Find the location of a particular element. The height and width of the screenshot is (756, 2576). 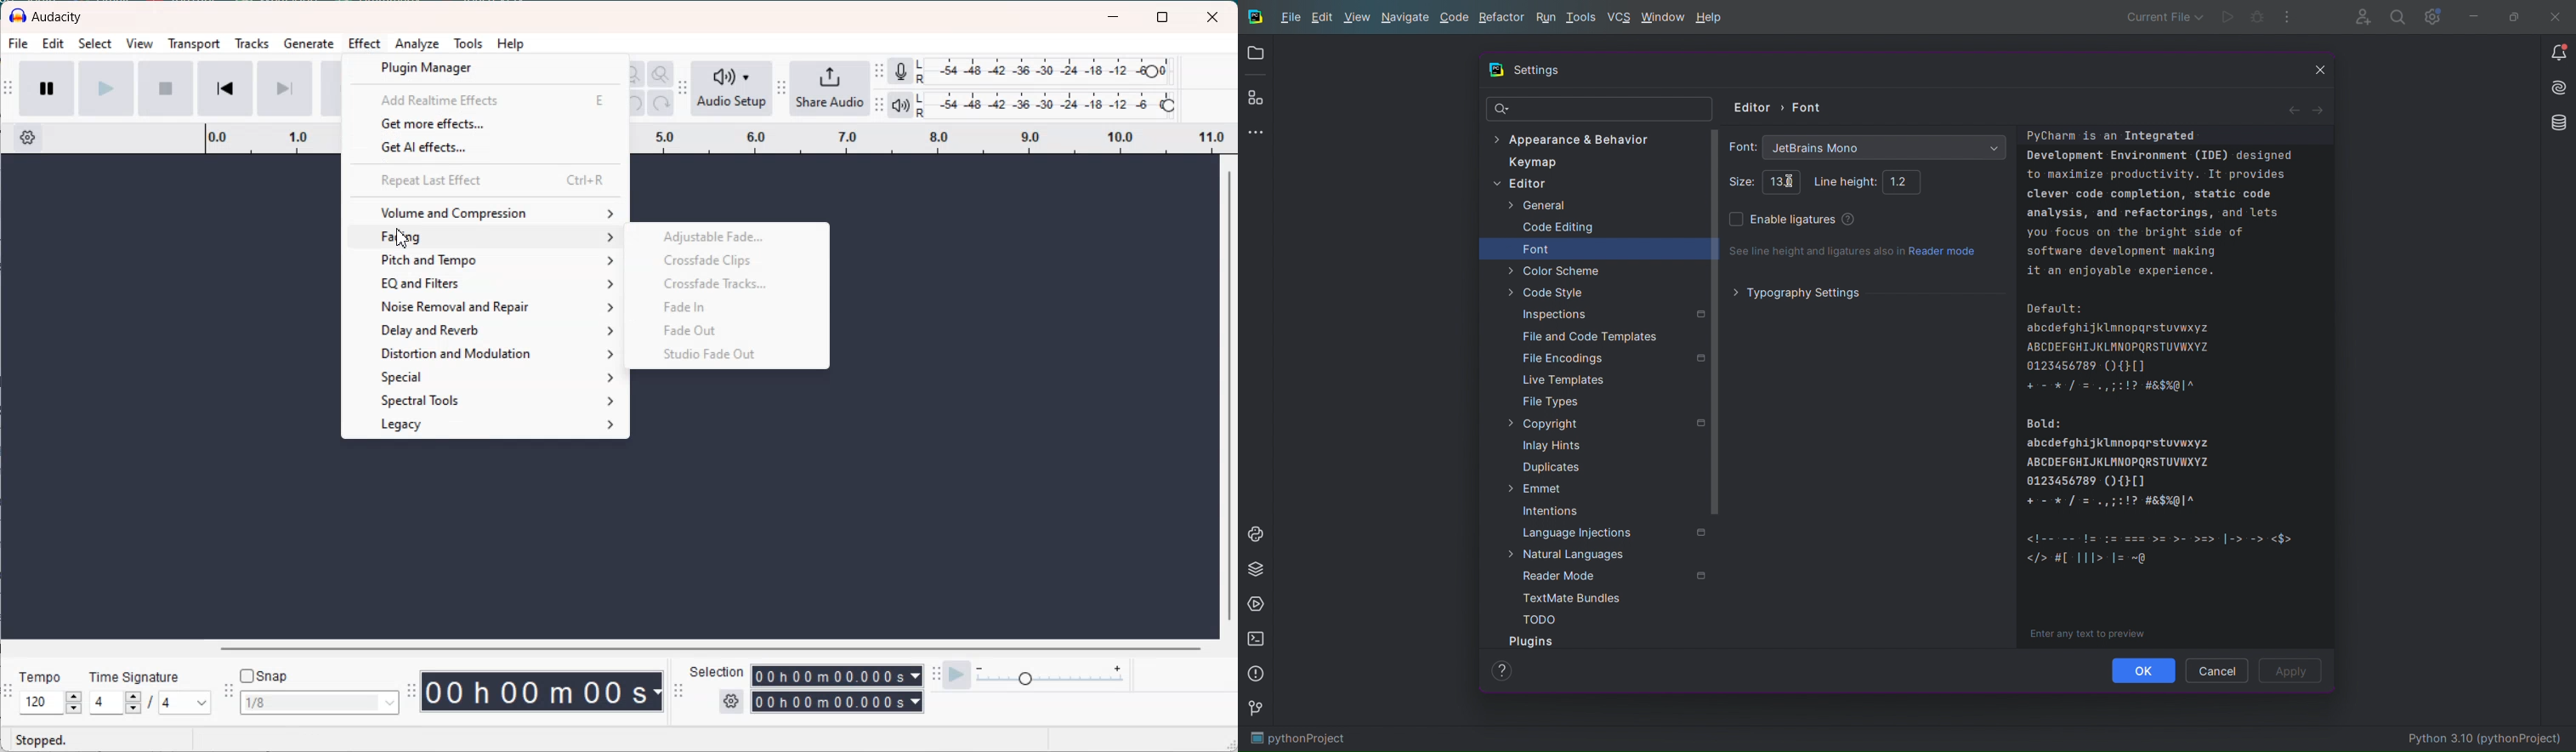

Redo is located at coordinates (661, 103).